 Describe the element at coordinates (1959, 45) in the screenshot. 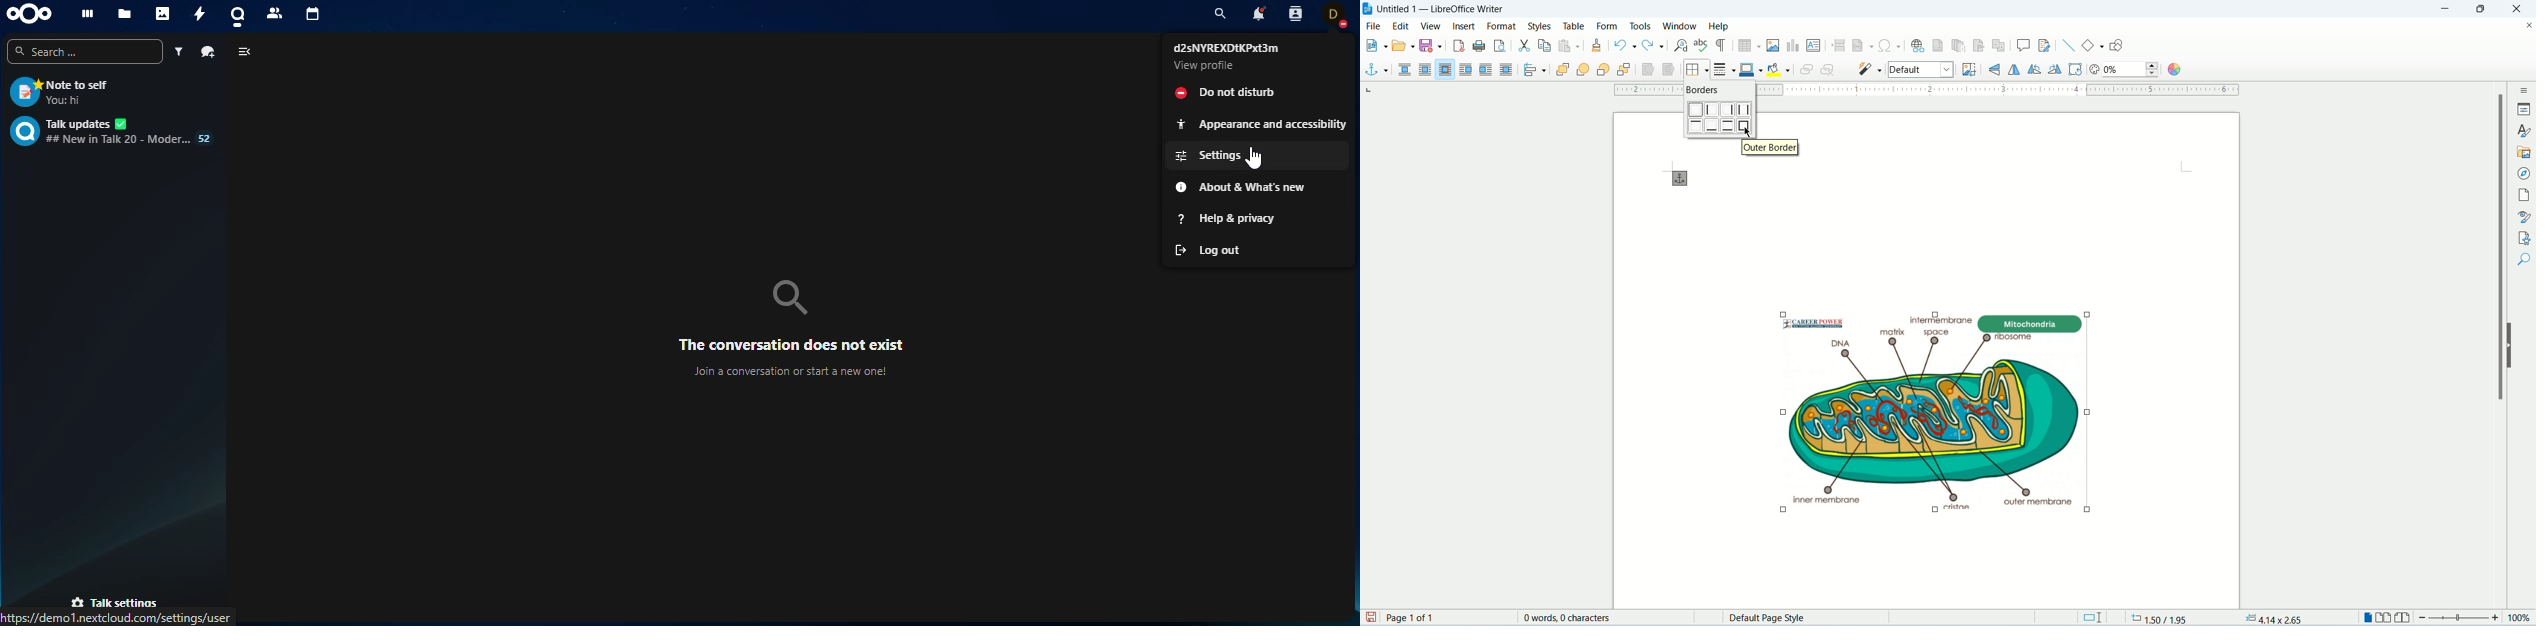

I see `insert endnote` at that location.